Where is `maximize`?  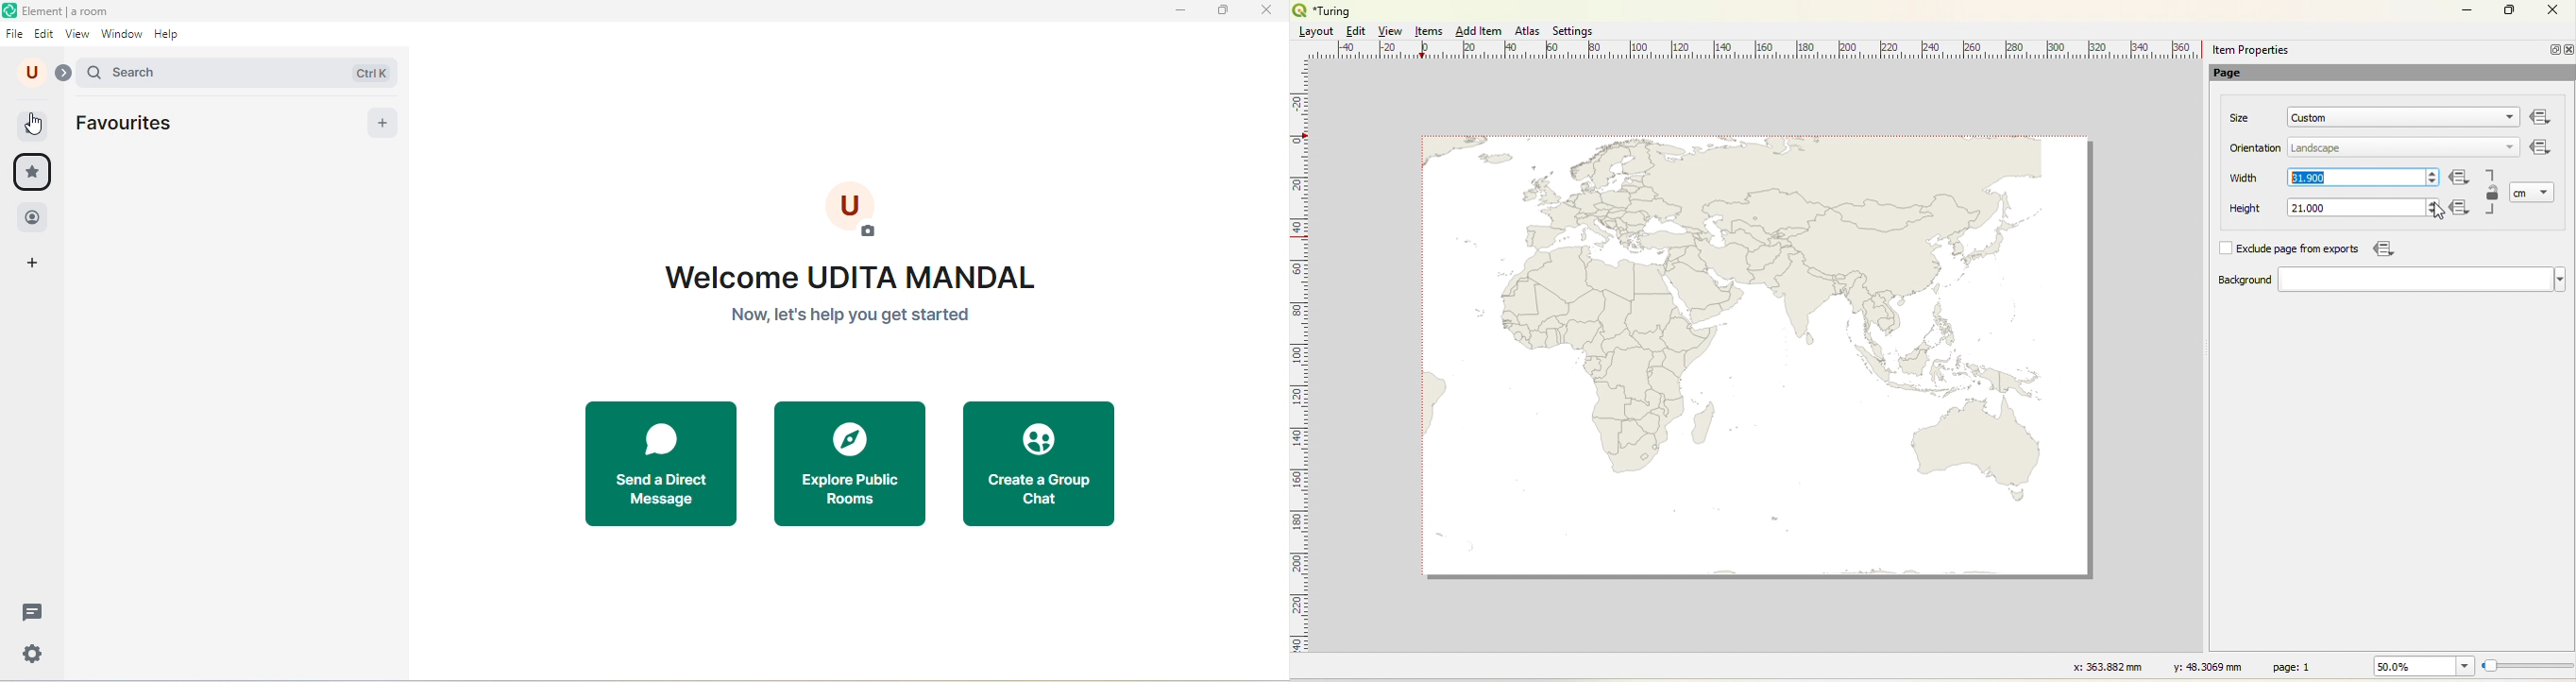
maximize is located at coordinates (1225, 13).